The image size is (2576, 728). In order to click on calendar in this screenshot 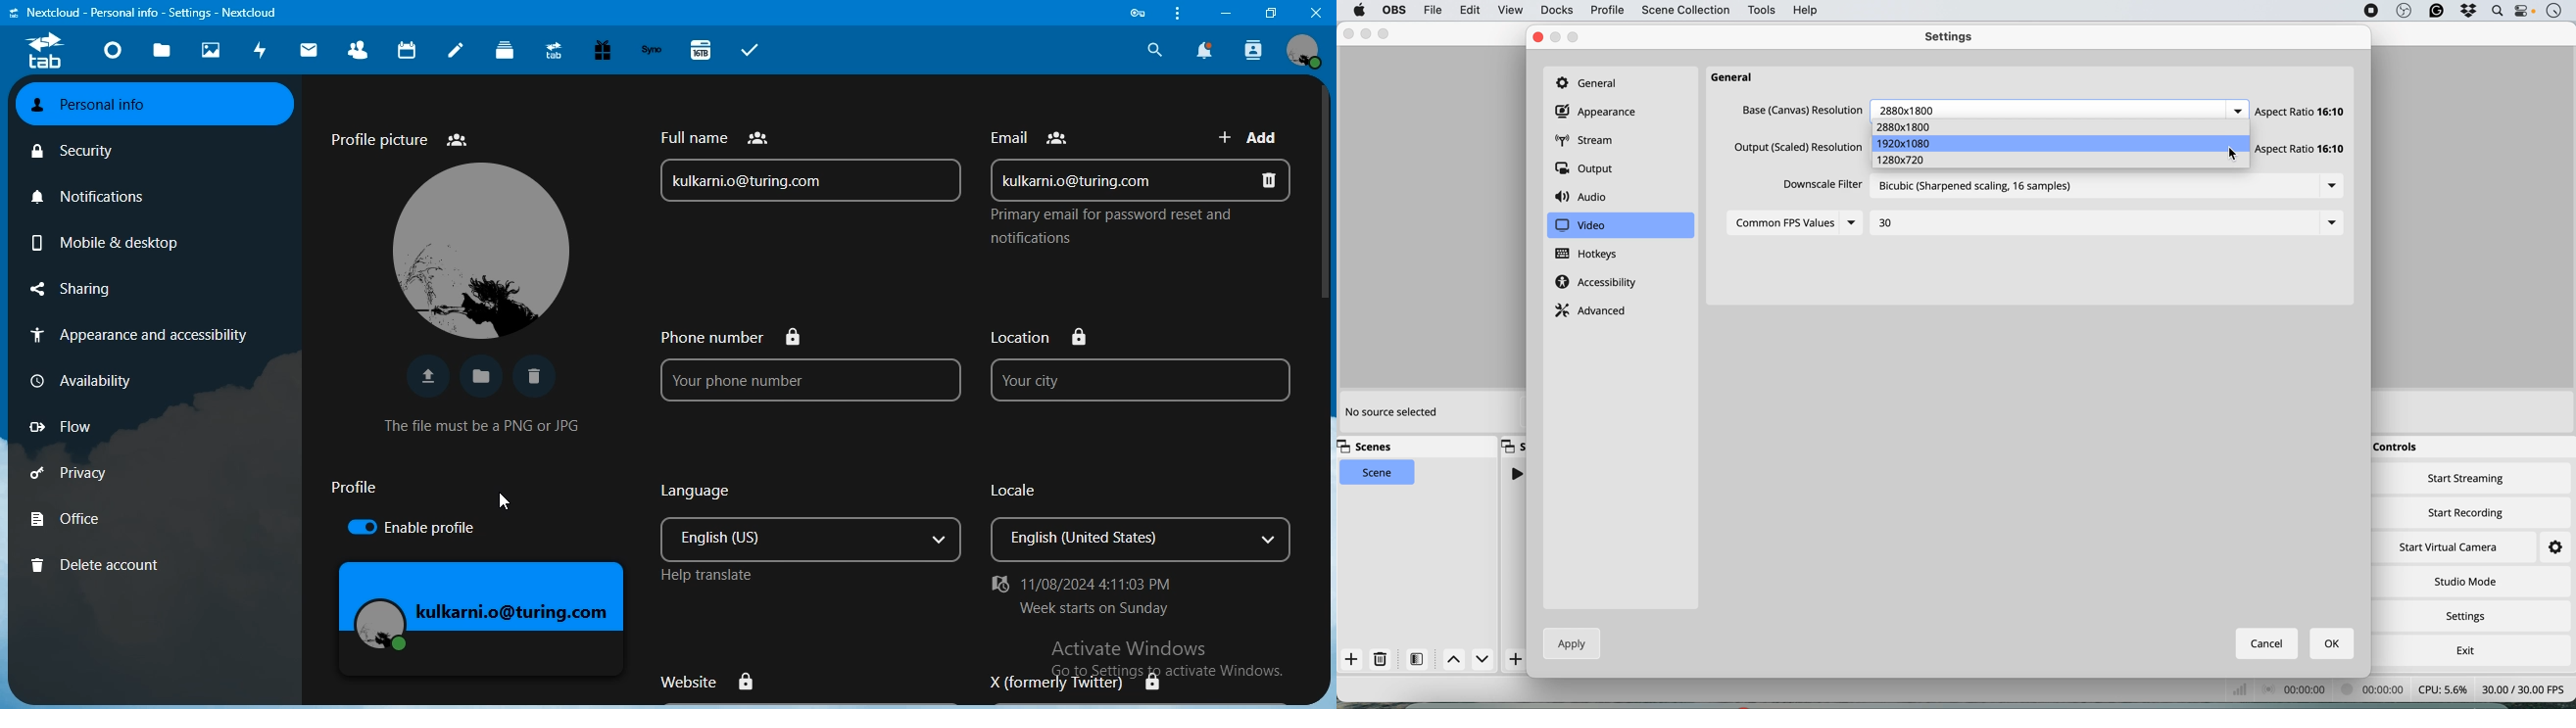, I will do `click(408, 49)`.